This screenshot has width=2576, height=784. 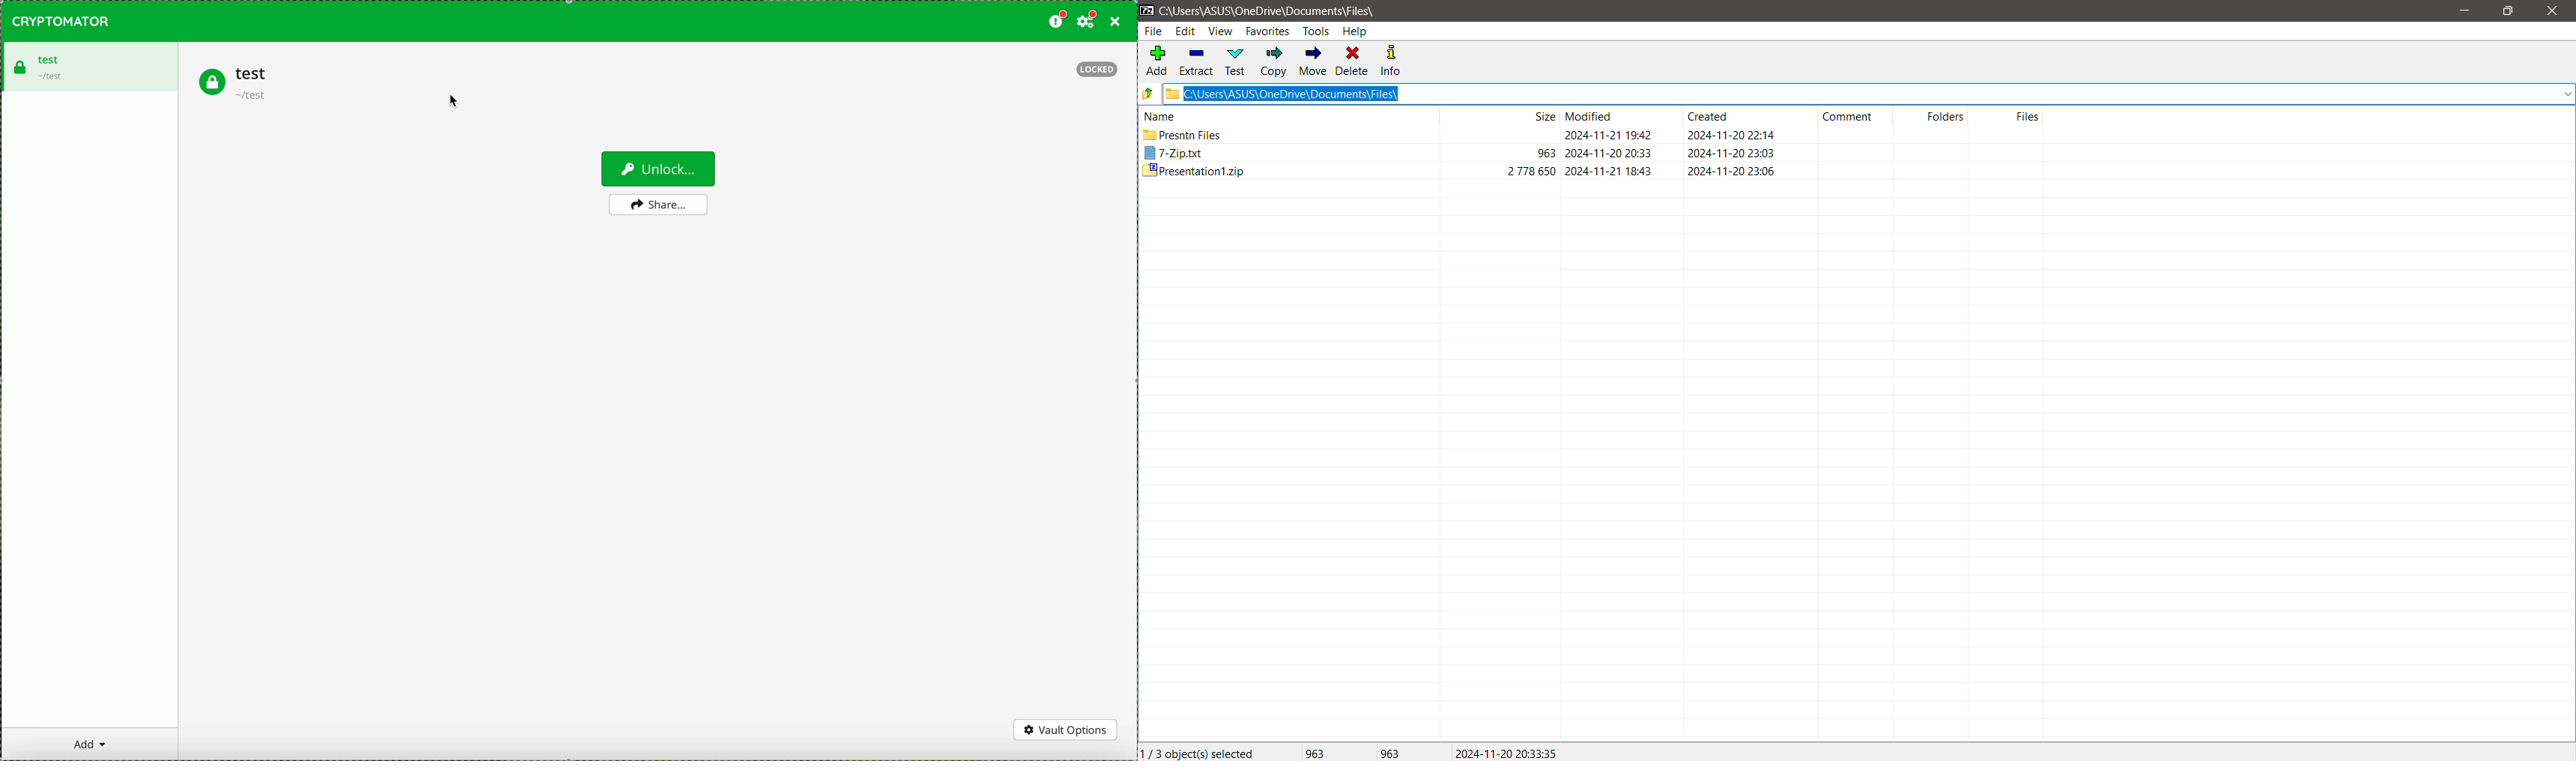 What do you see at coordinates (1512, 752) in the screenshot?
I see `Modified Date of the last selected file` at bounding box center [1512, 752].